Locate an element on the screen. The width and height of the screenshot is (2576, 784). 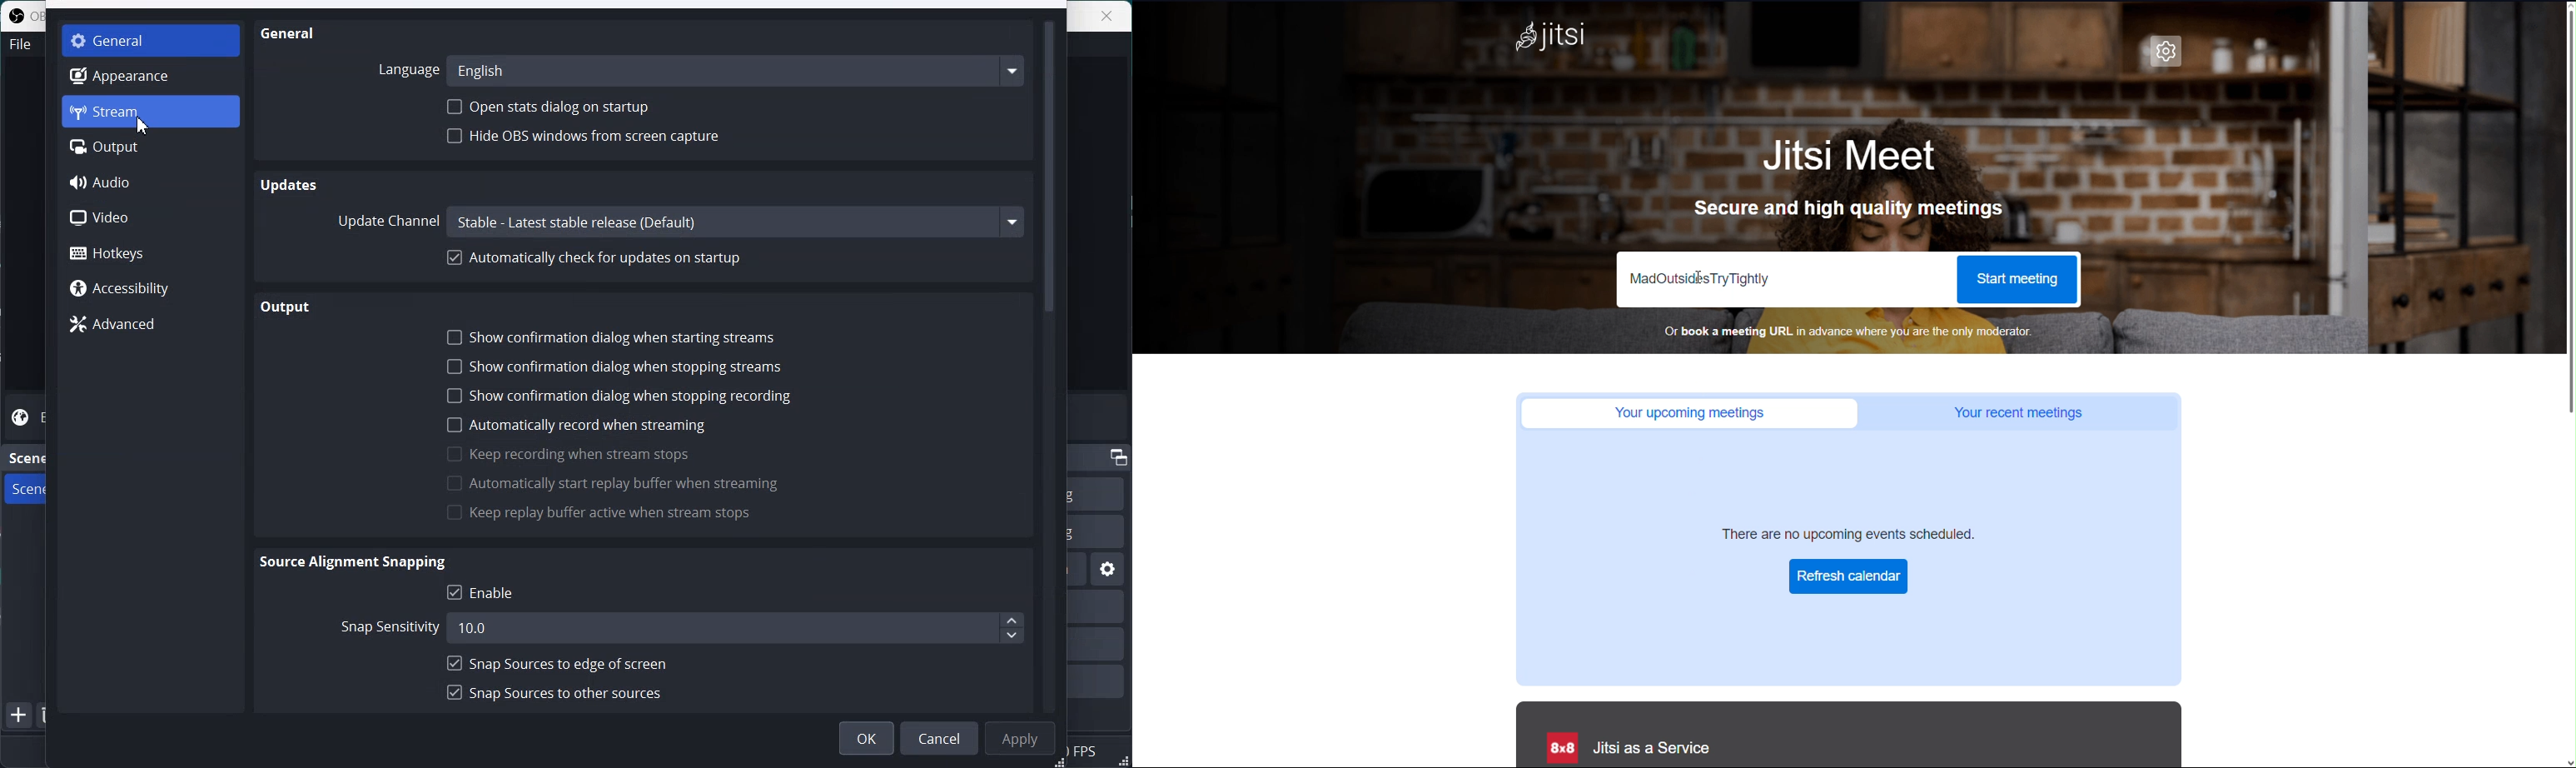
Automatically check for update on startup is located at coordinates (594, 259).